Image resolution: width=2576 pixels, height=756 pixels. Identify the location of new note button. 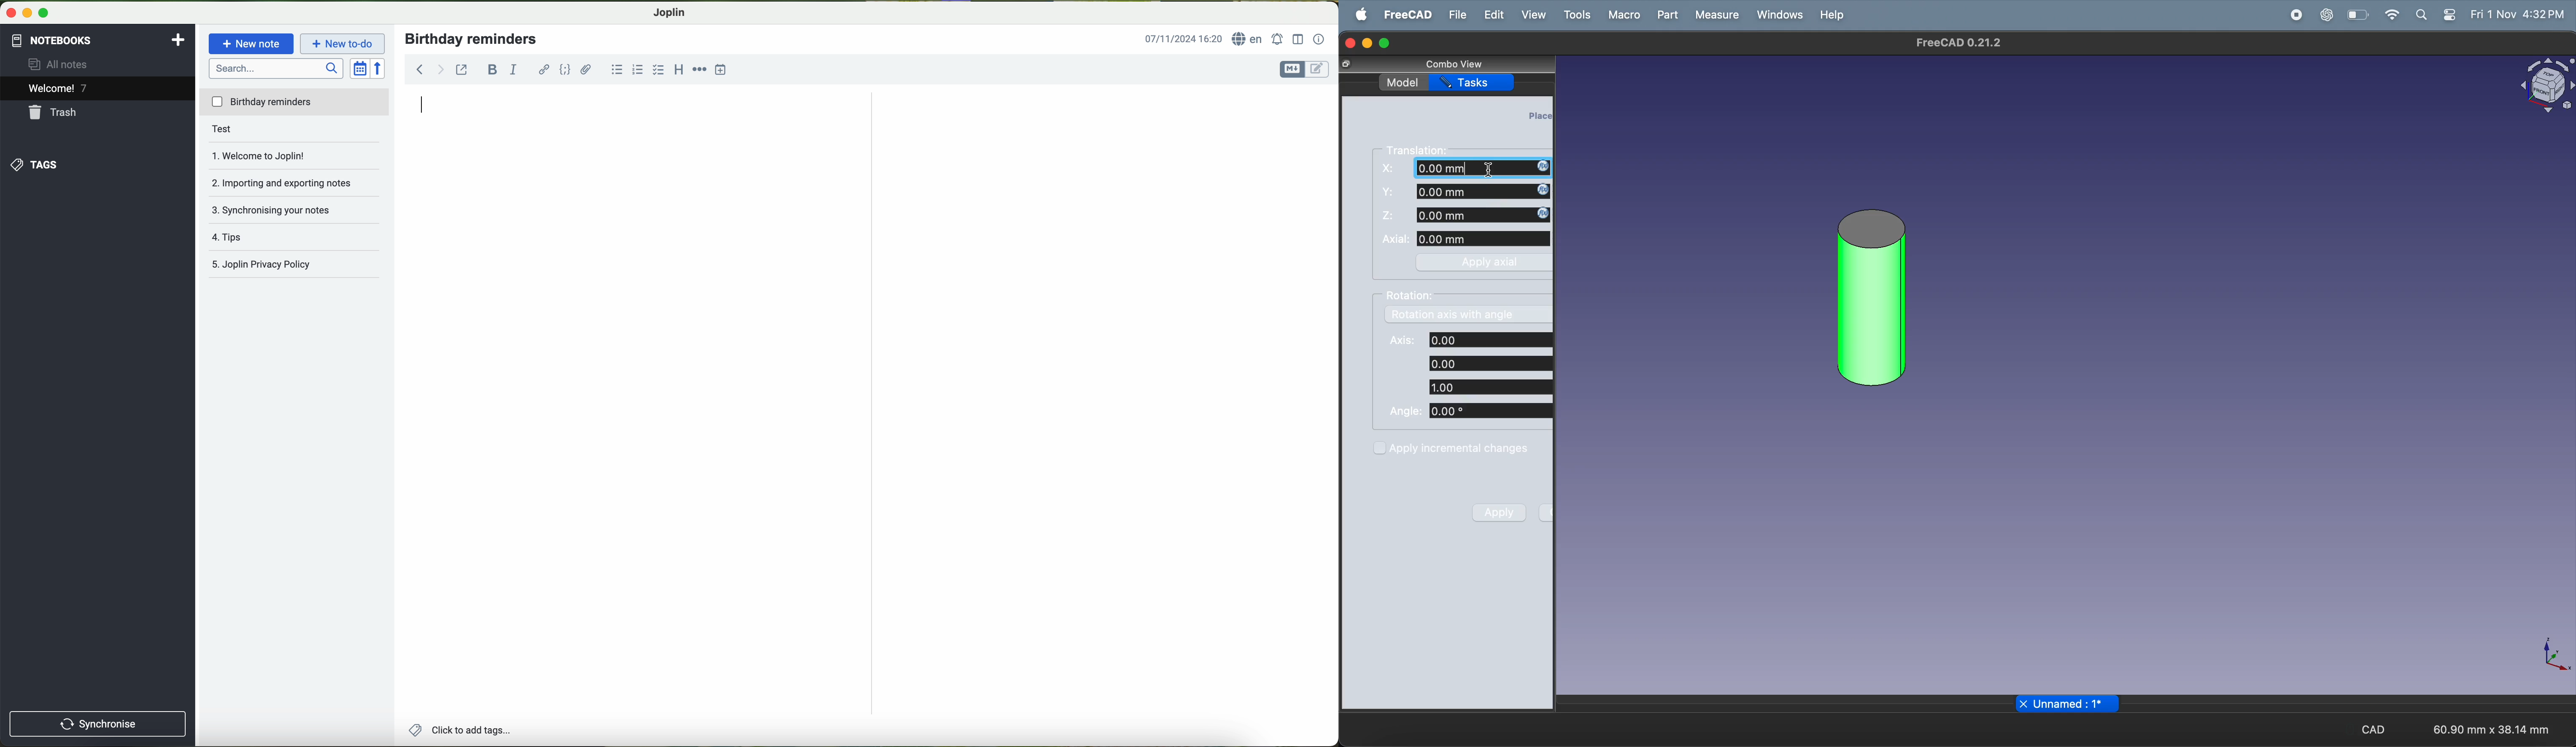
(250, 44).